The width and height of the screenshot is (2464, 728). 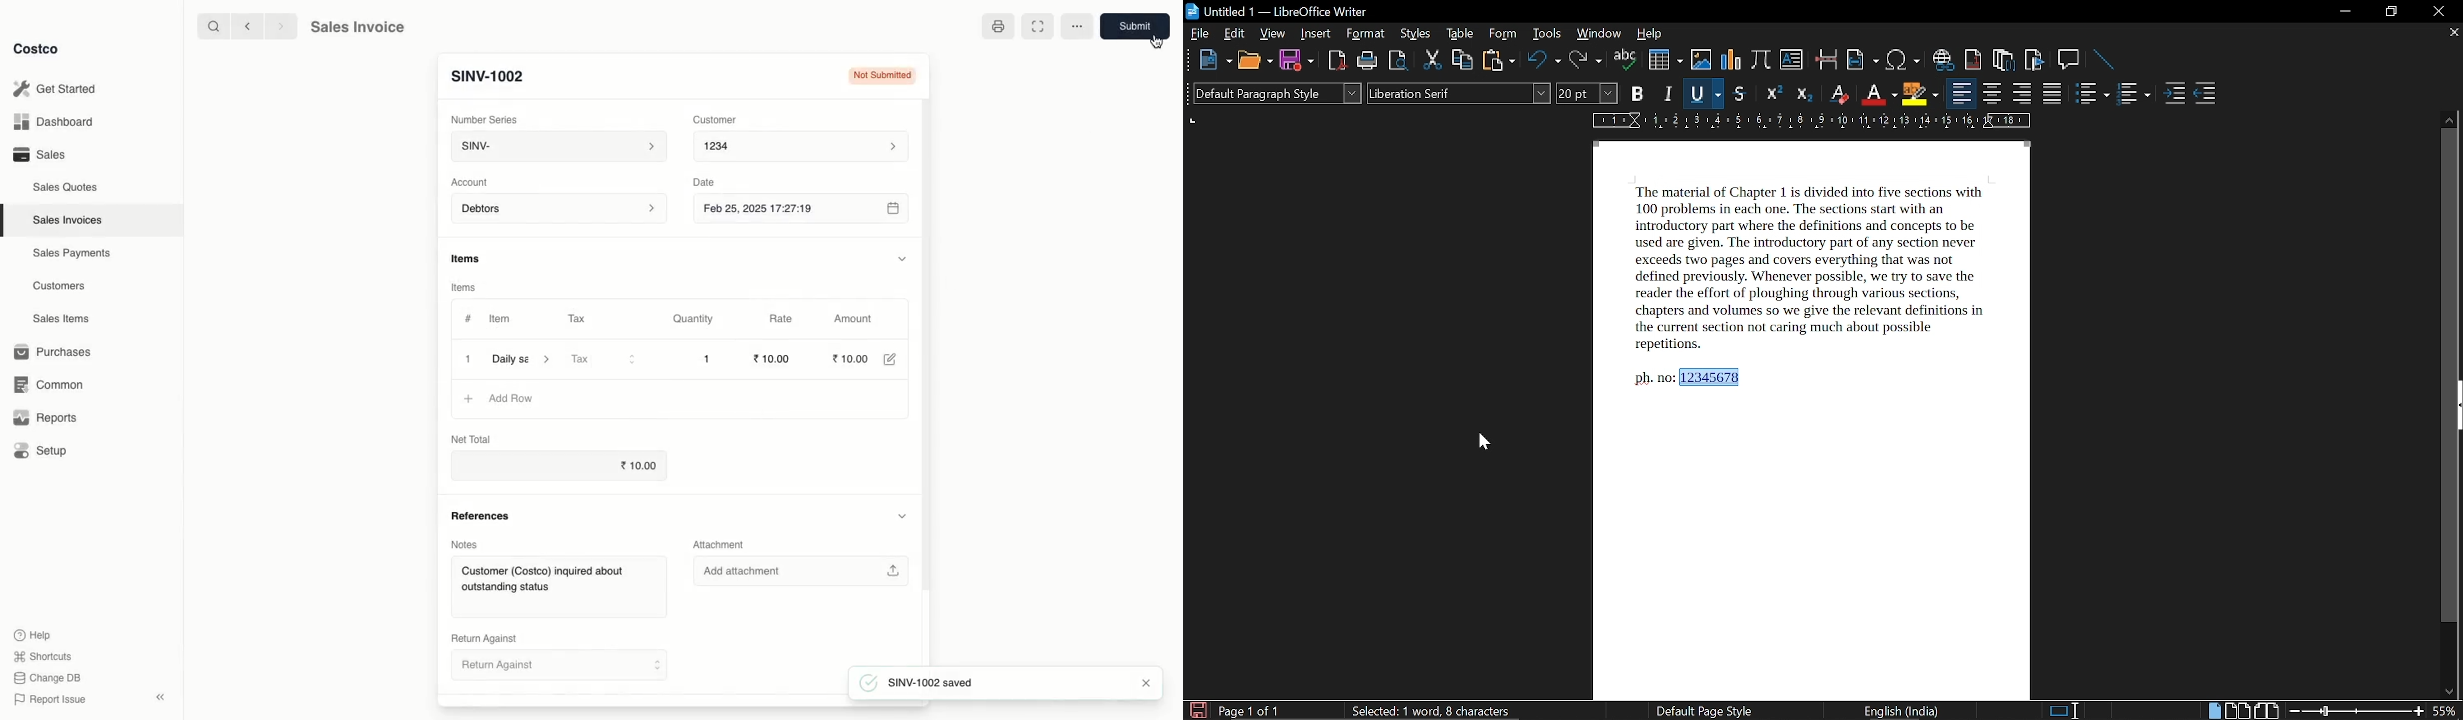 What do you see at coordinates (51, 385) in the screenshot?
I see `Common` at bounding box center [51, 385].